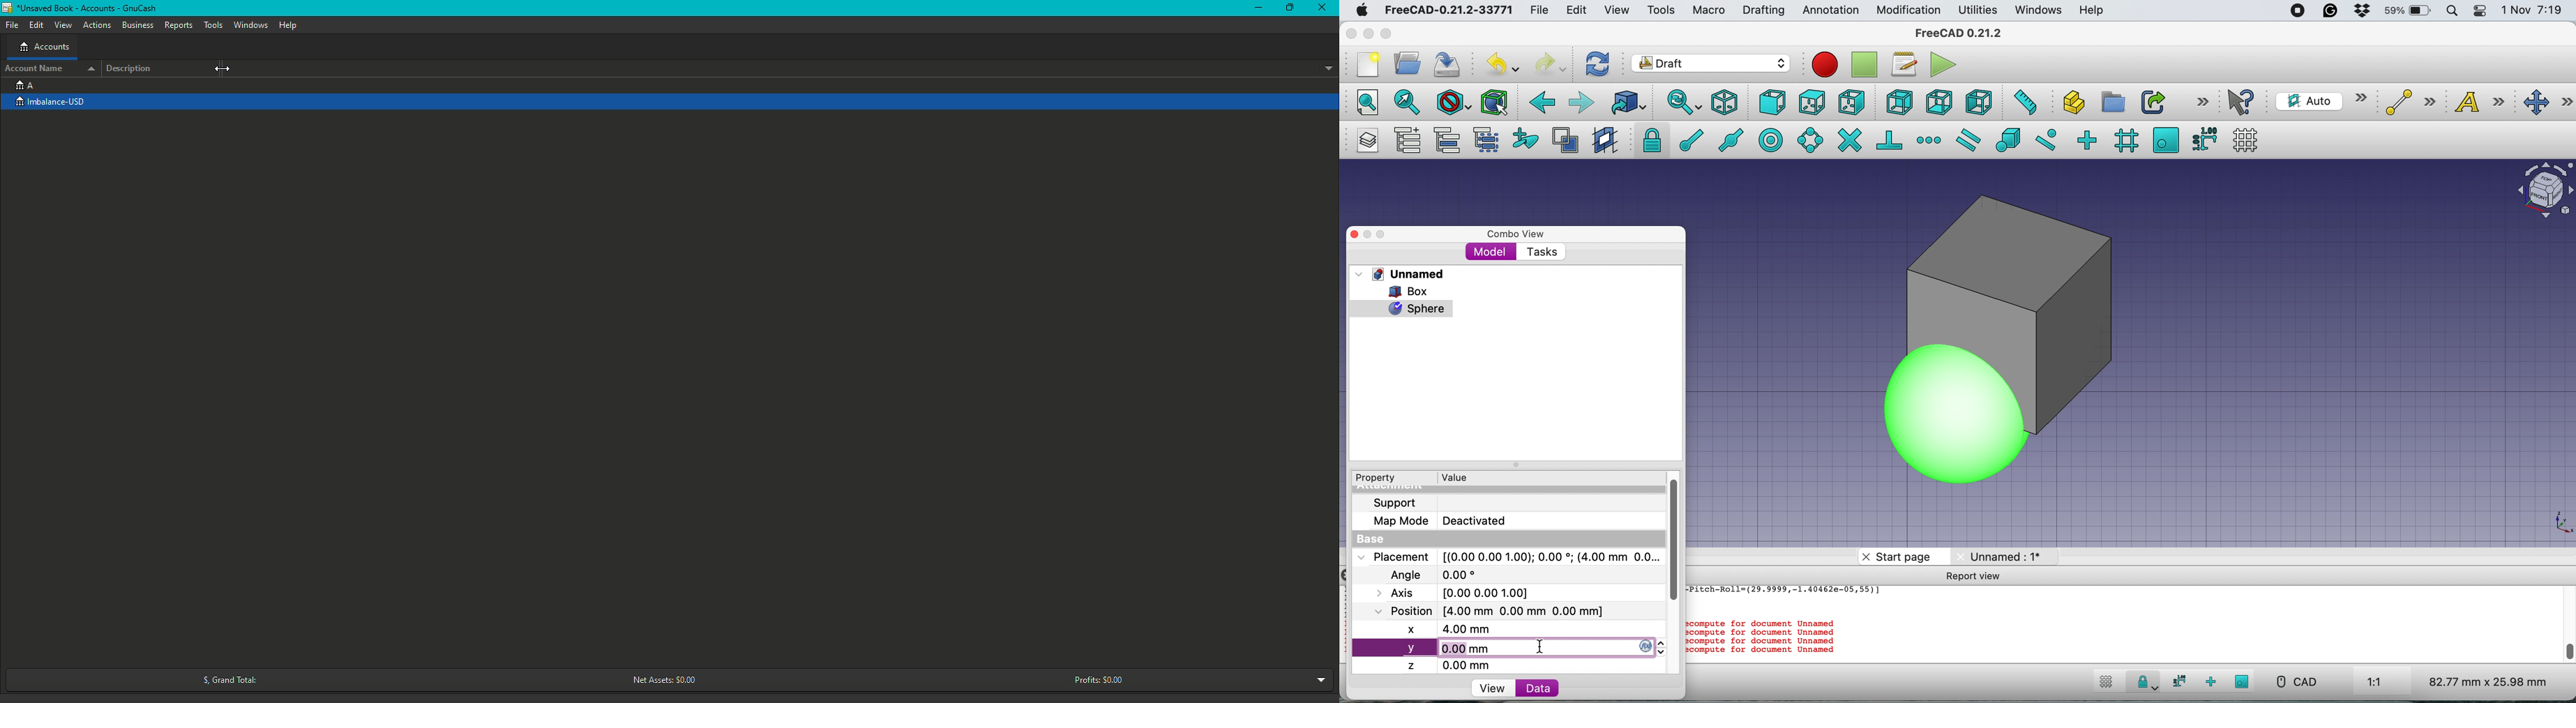 The image size is (2576, 728). What do you see at coordinates (2000, 555) in the screenshot?
I see `unnamed` at bounding box center [2000, 555].